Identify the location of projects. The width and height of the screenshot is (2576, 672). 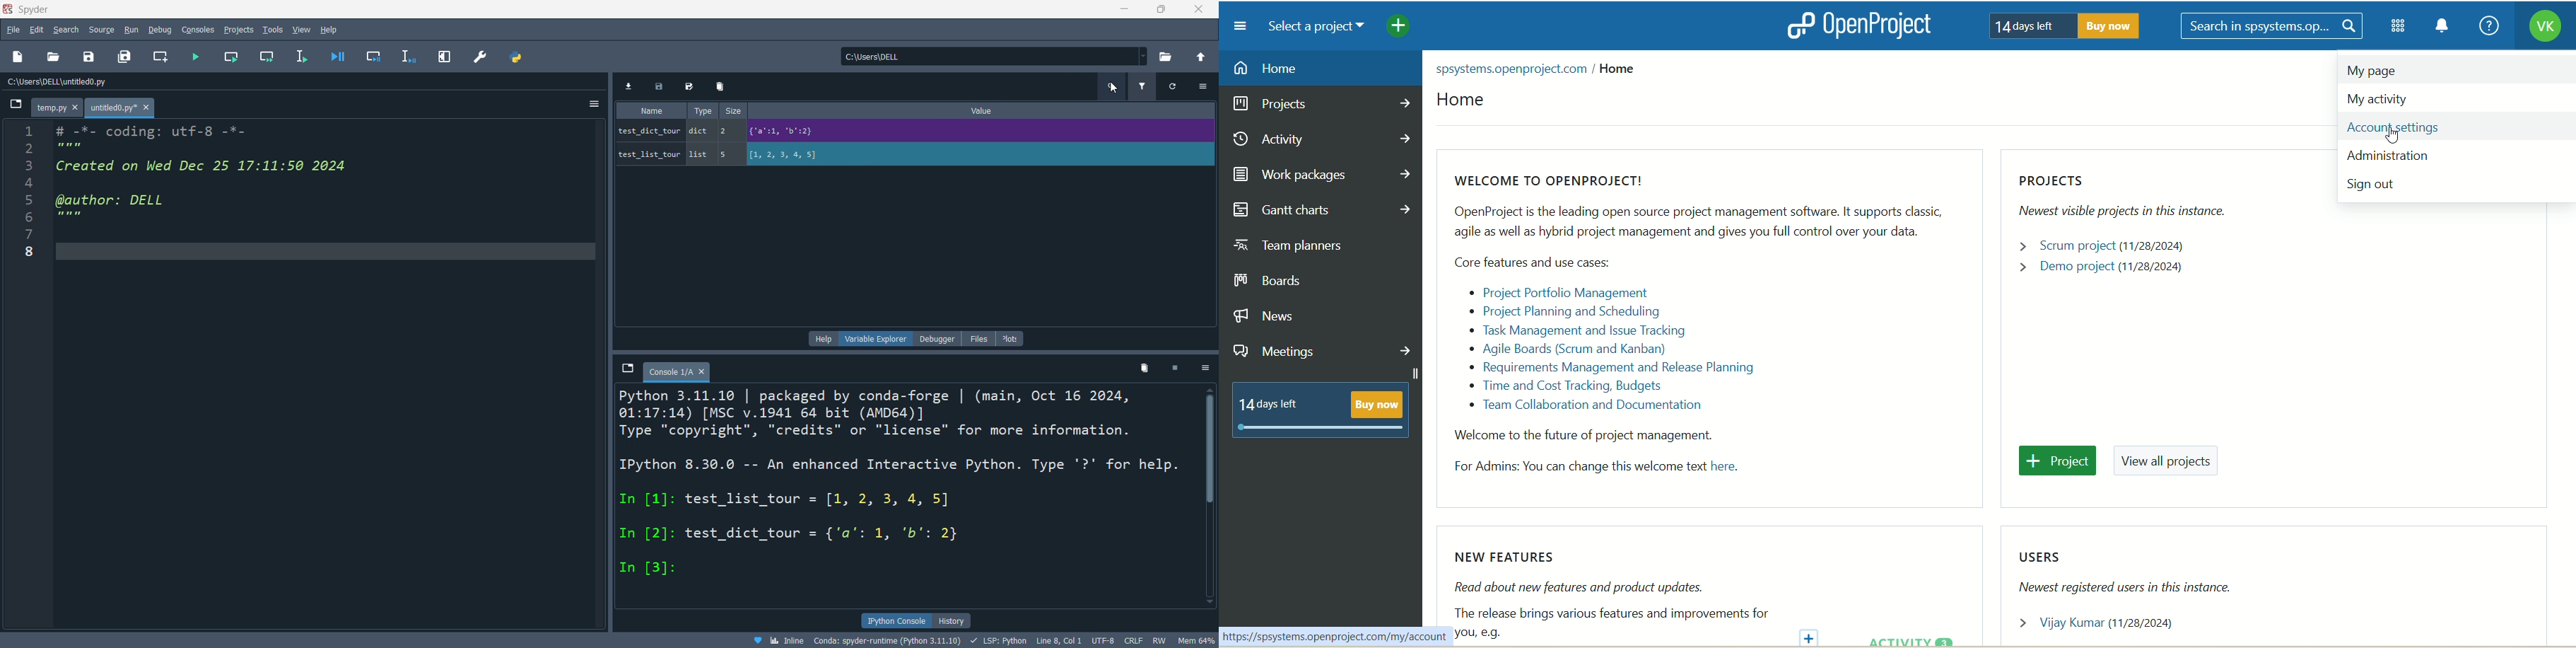
(1323, 104).